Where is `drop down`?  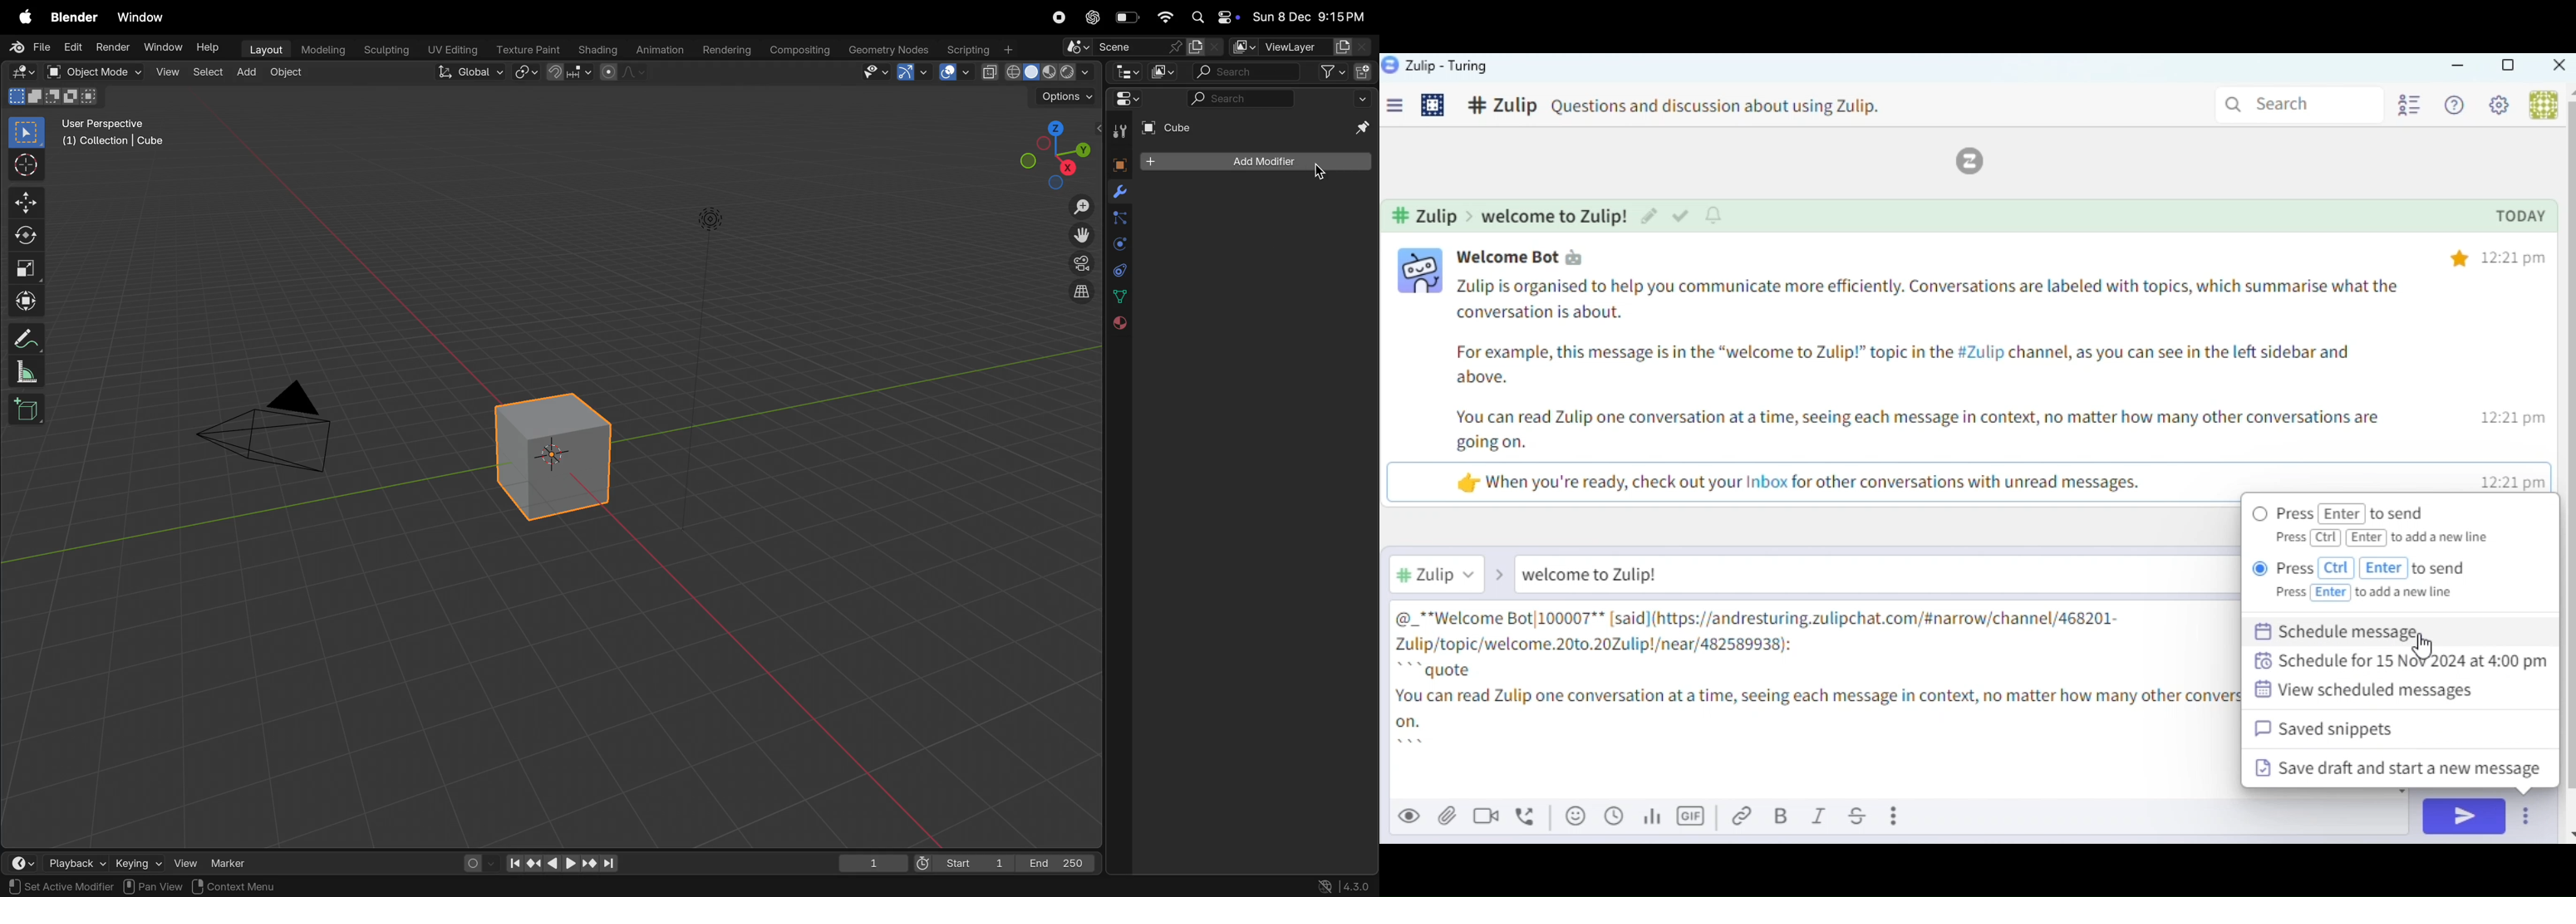 drop down is located at coordinates (1365, 98).